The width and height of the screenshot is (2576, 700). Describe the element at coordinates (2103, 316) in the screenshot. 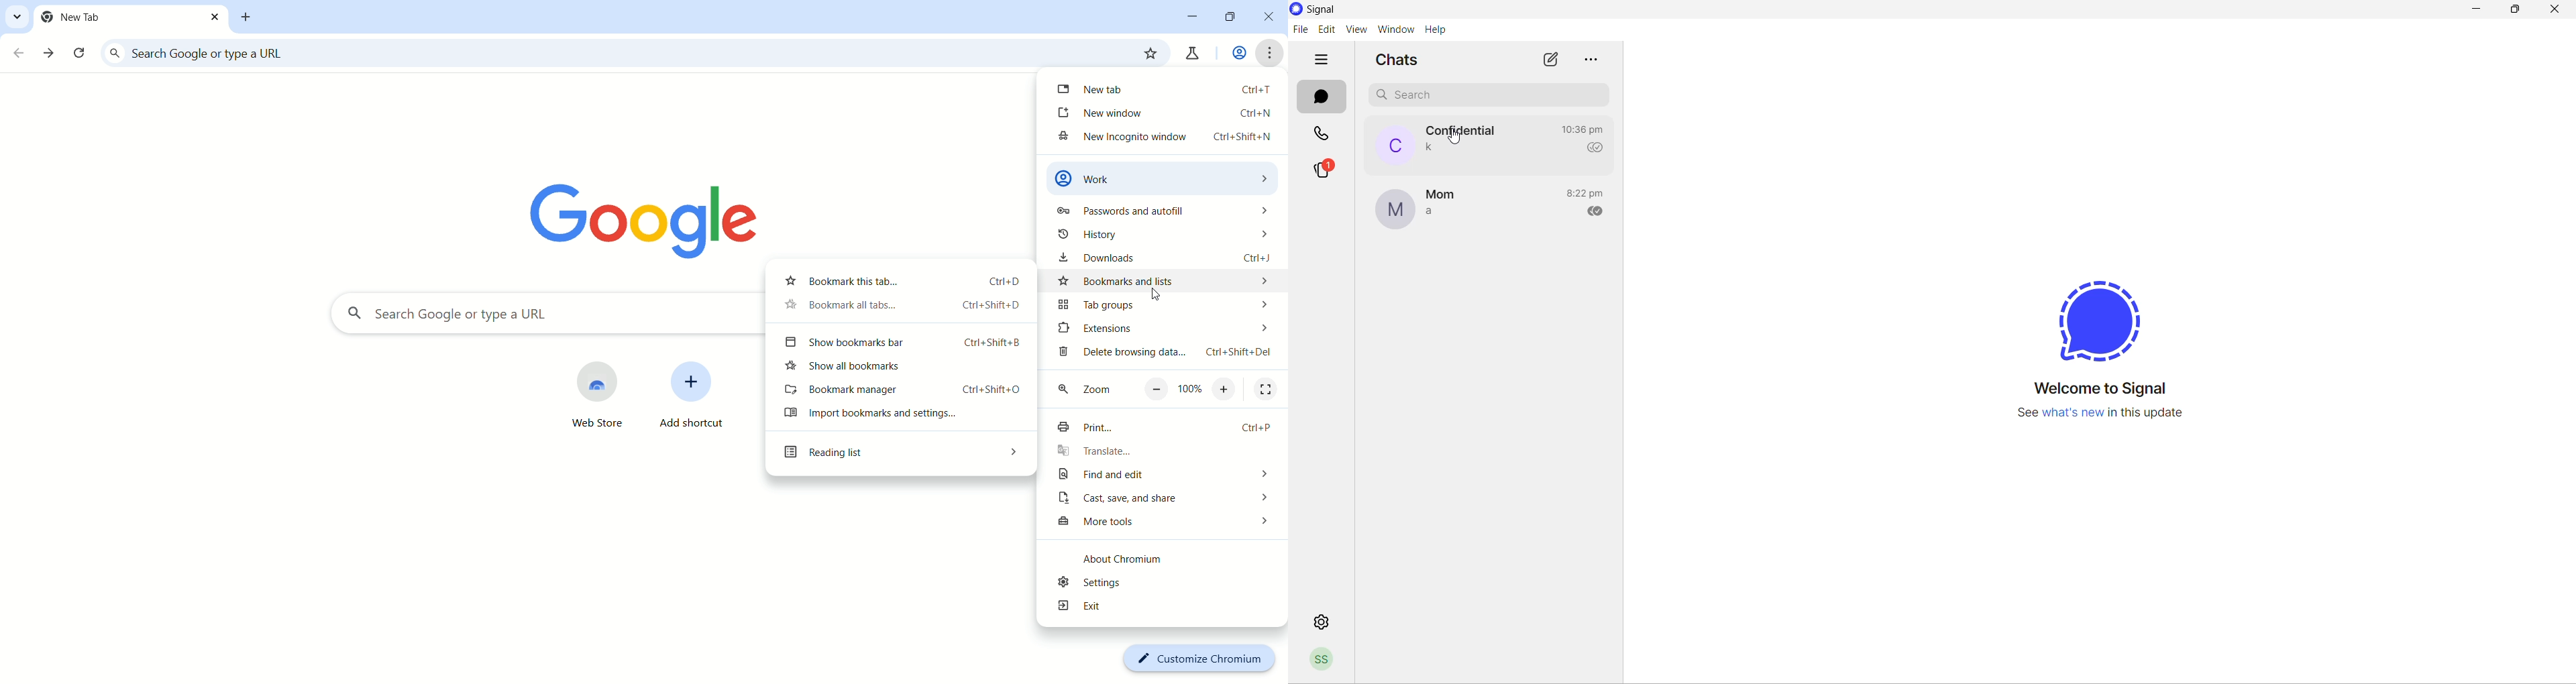

I see `signal logo` at that location.